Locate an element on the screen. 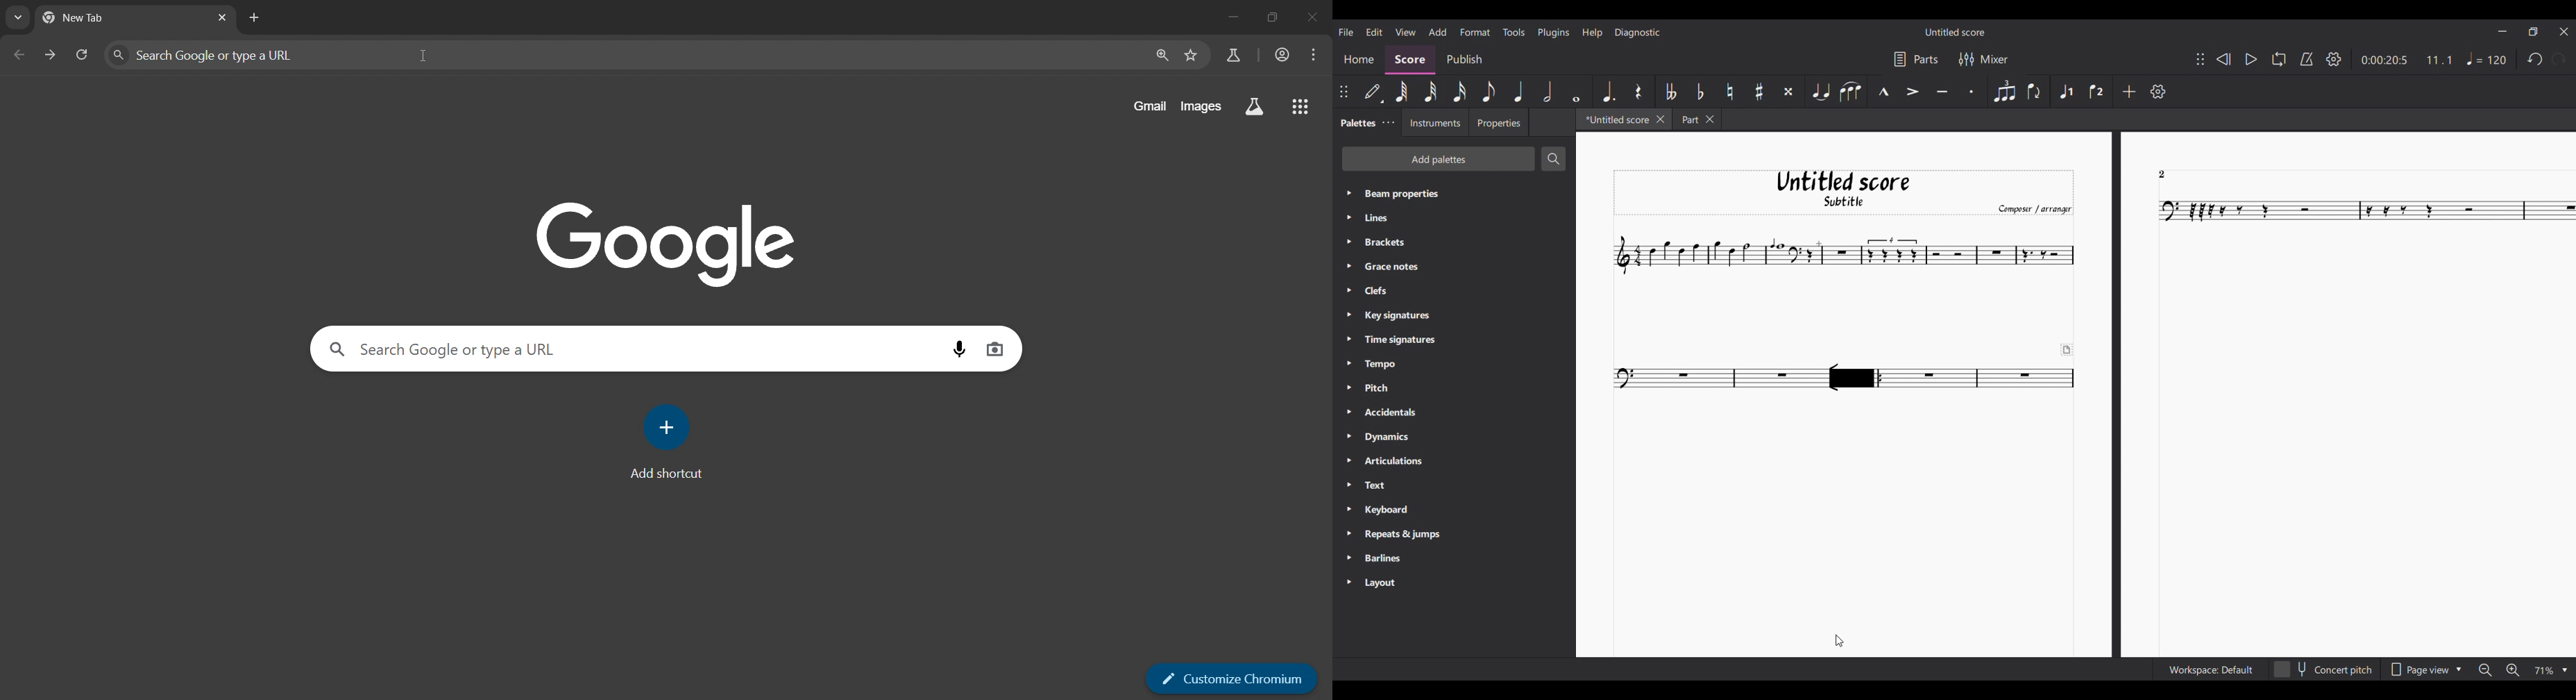  close tab is located at coordinates (222, 17).